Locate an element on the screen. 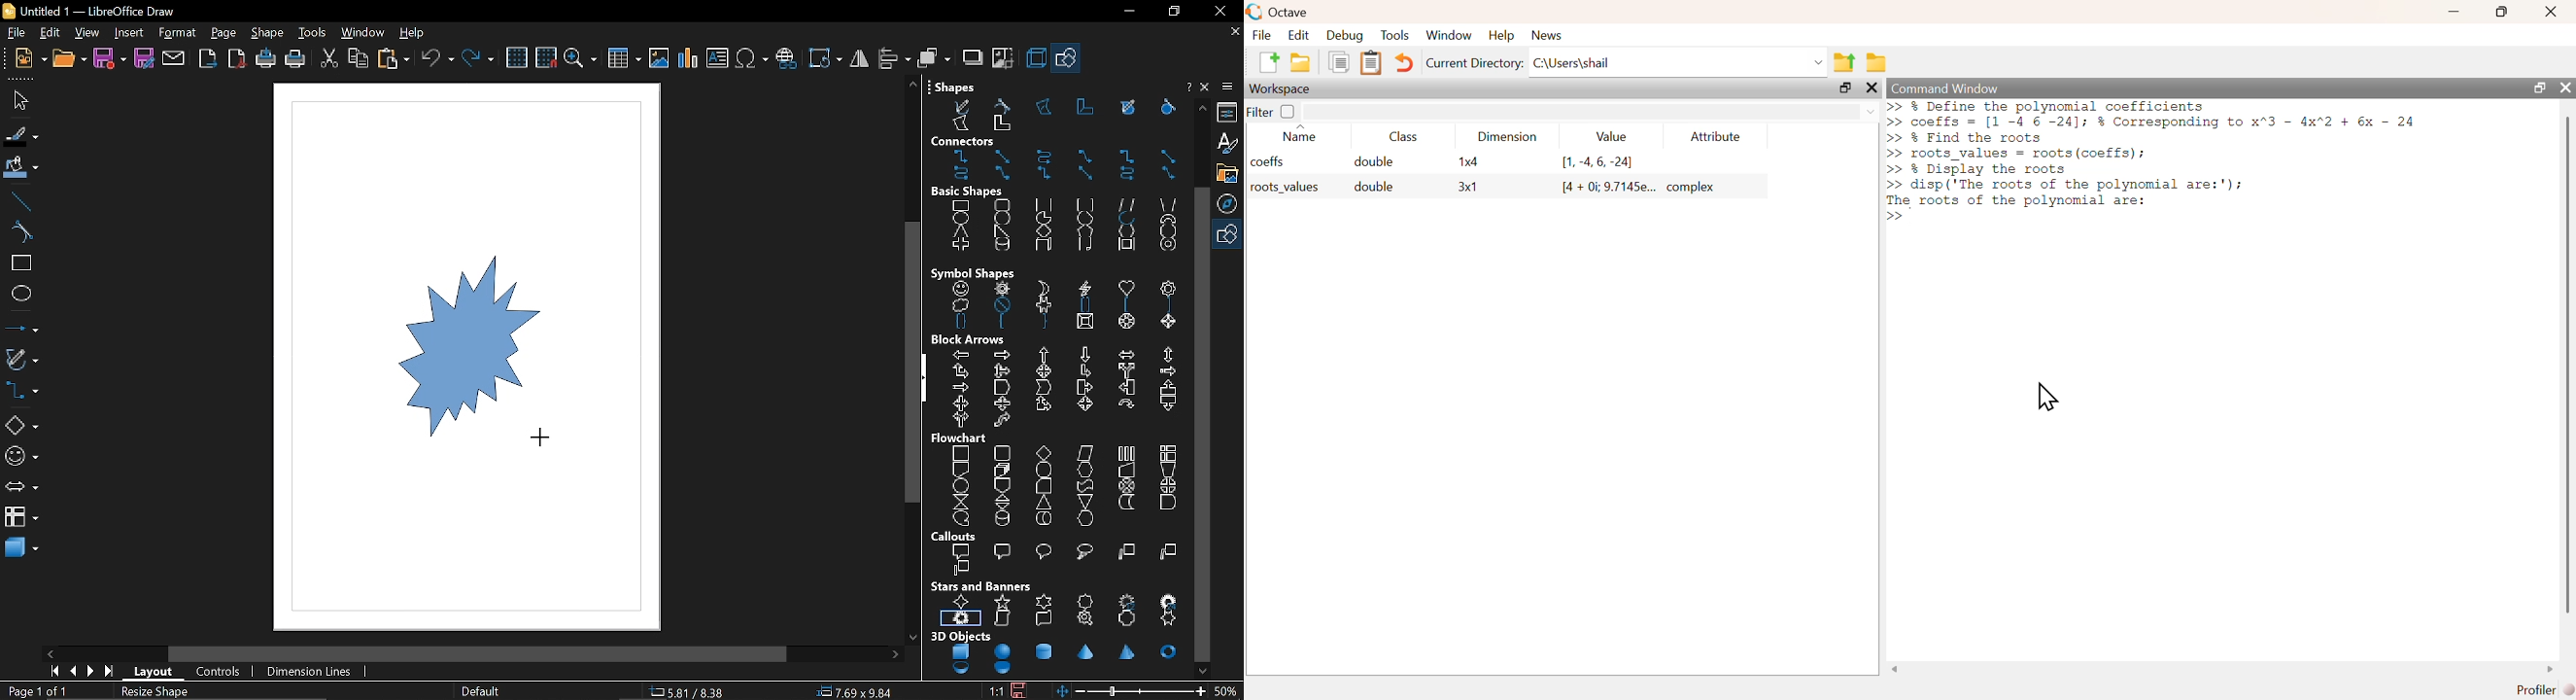 The height and width of the screenshot is (700, 2576). Close is located at coordinates (1186, 87).